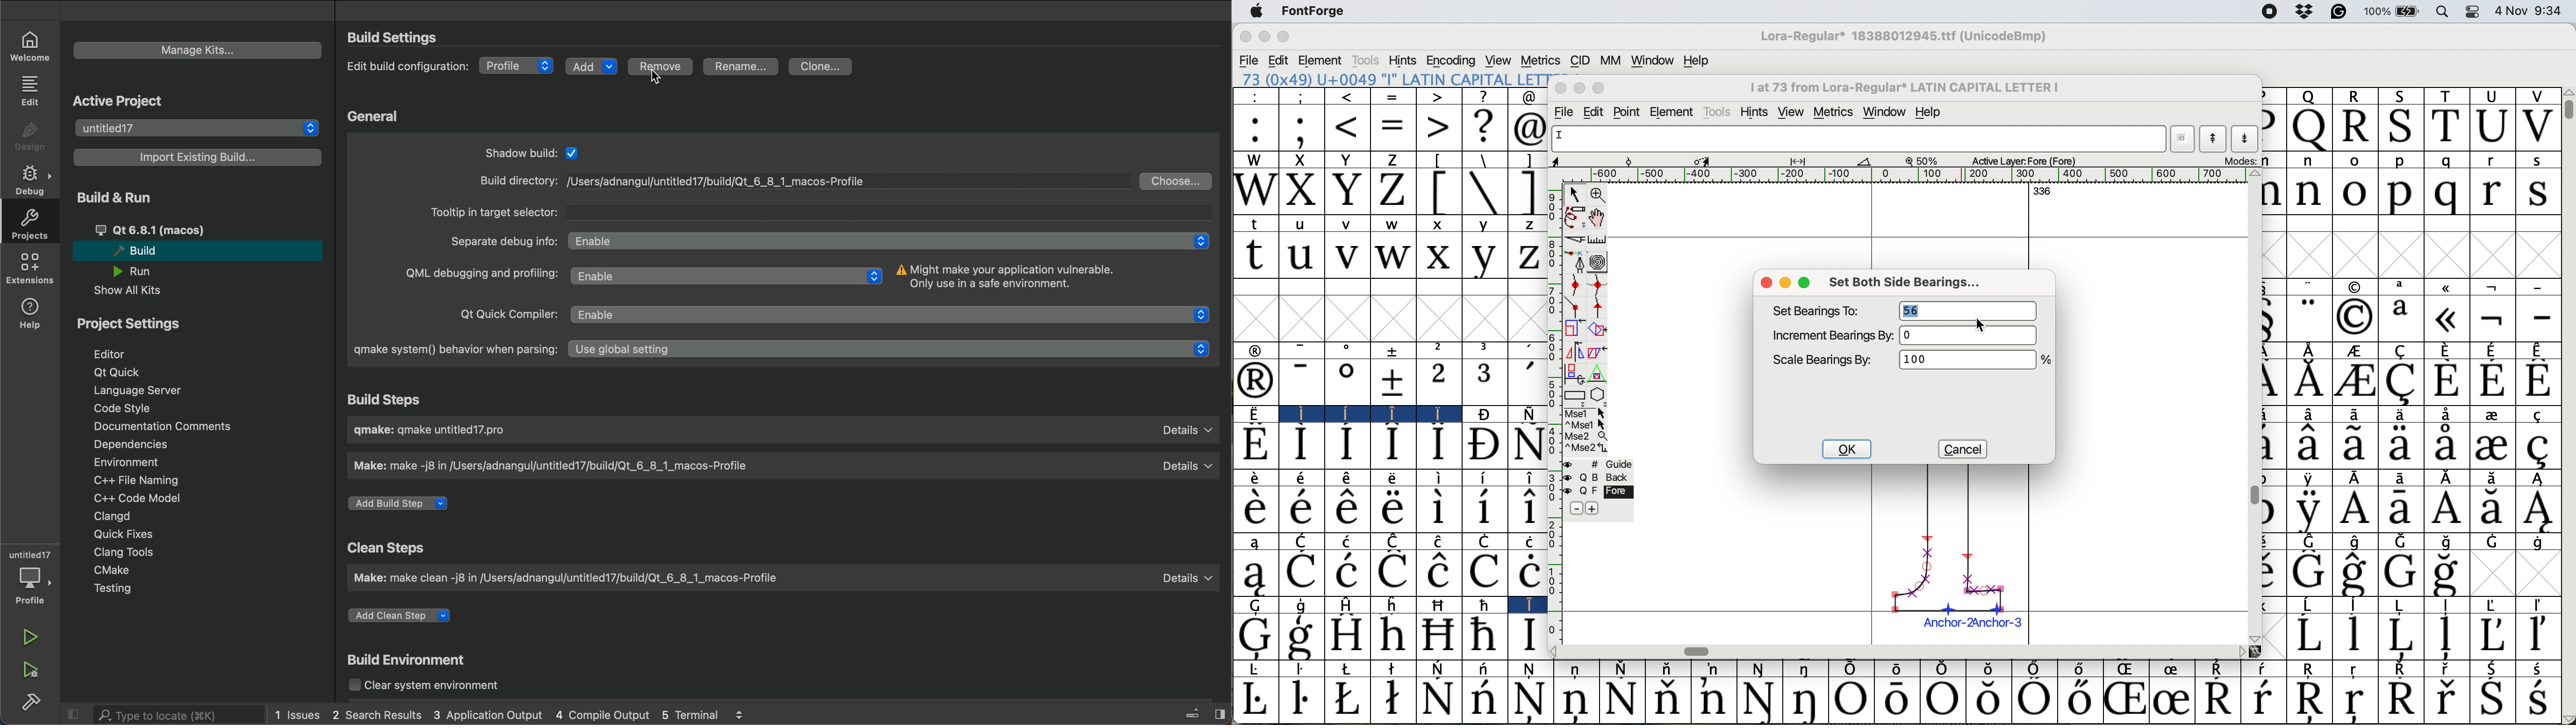 This screenshot has width=2576, height=728. I want to click on build, so click(153, 252).